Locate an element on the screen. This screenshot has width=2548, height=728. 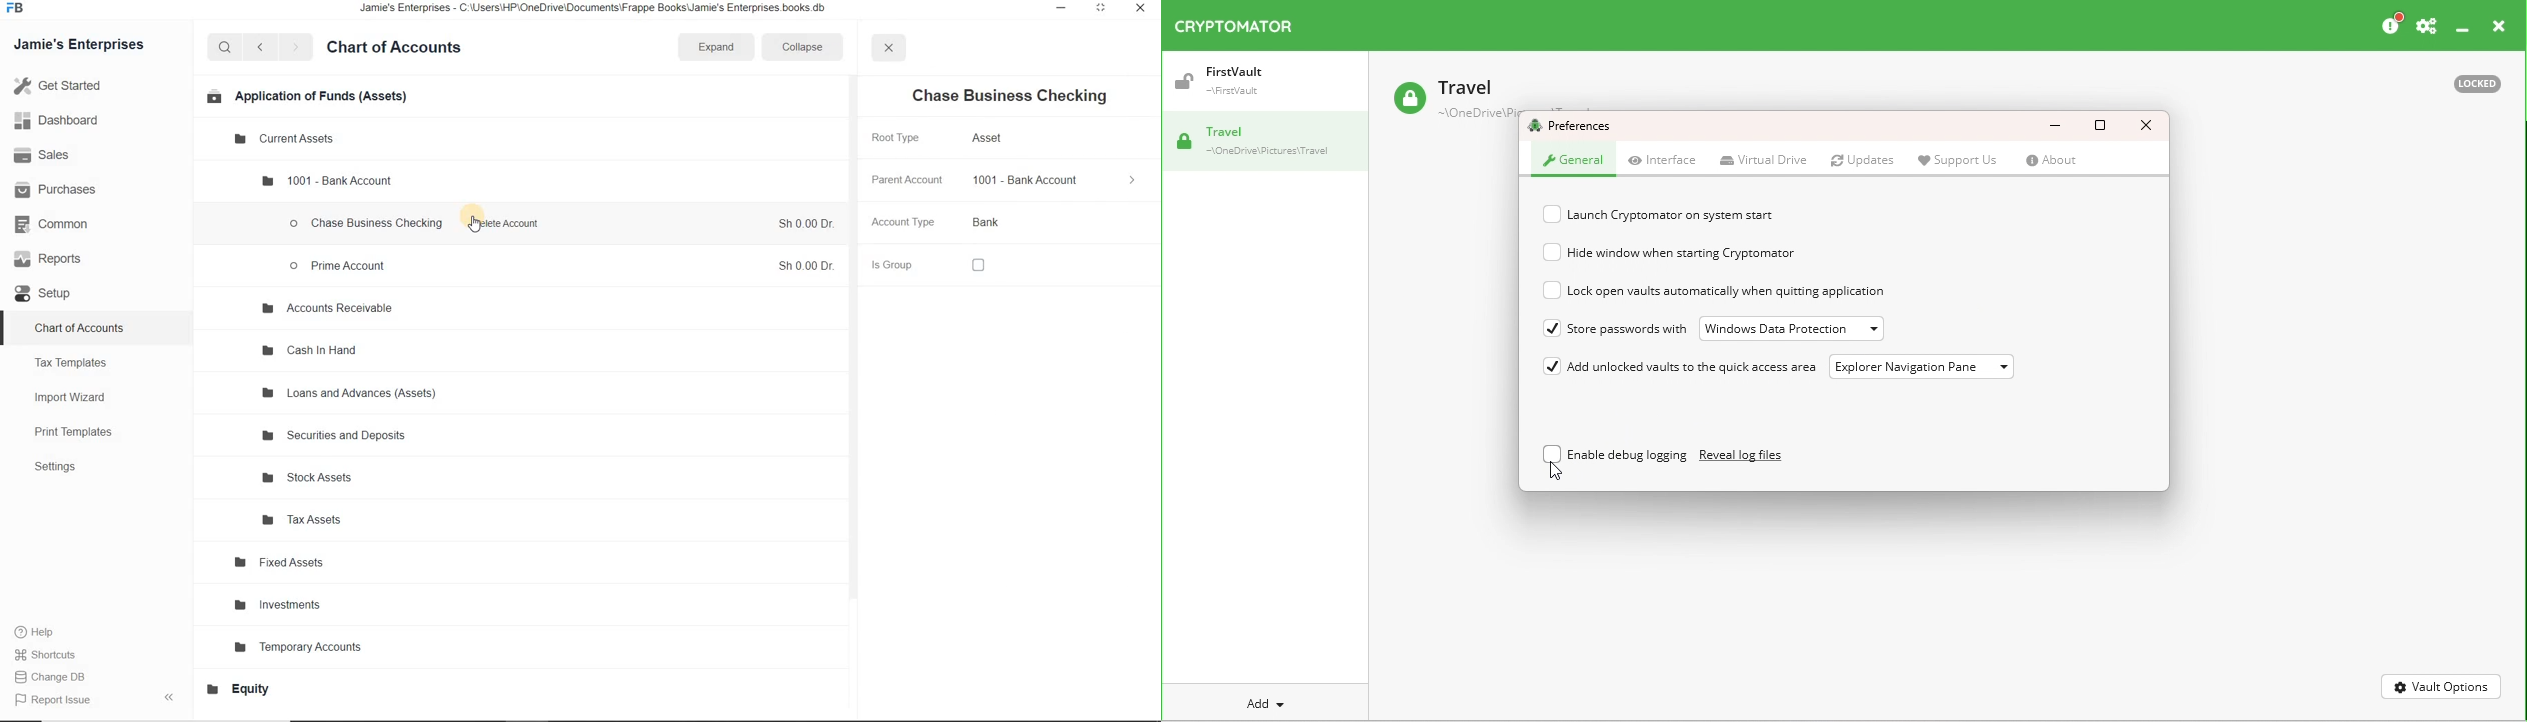
Help is located at coordinates (41, 633).